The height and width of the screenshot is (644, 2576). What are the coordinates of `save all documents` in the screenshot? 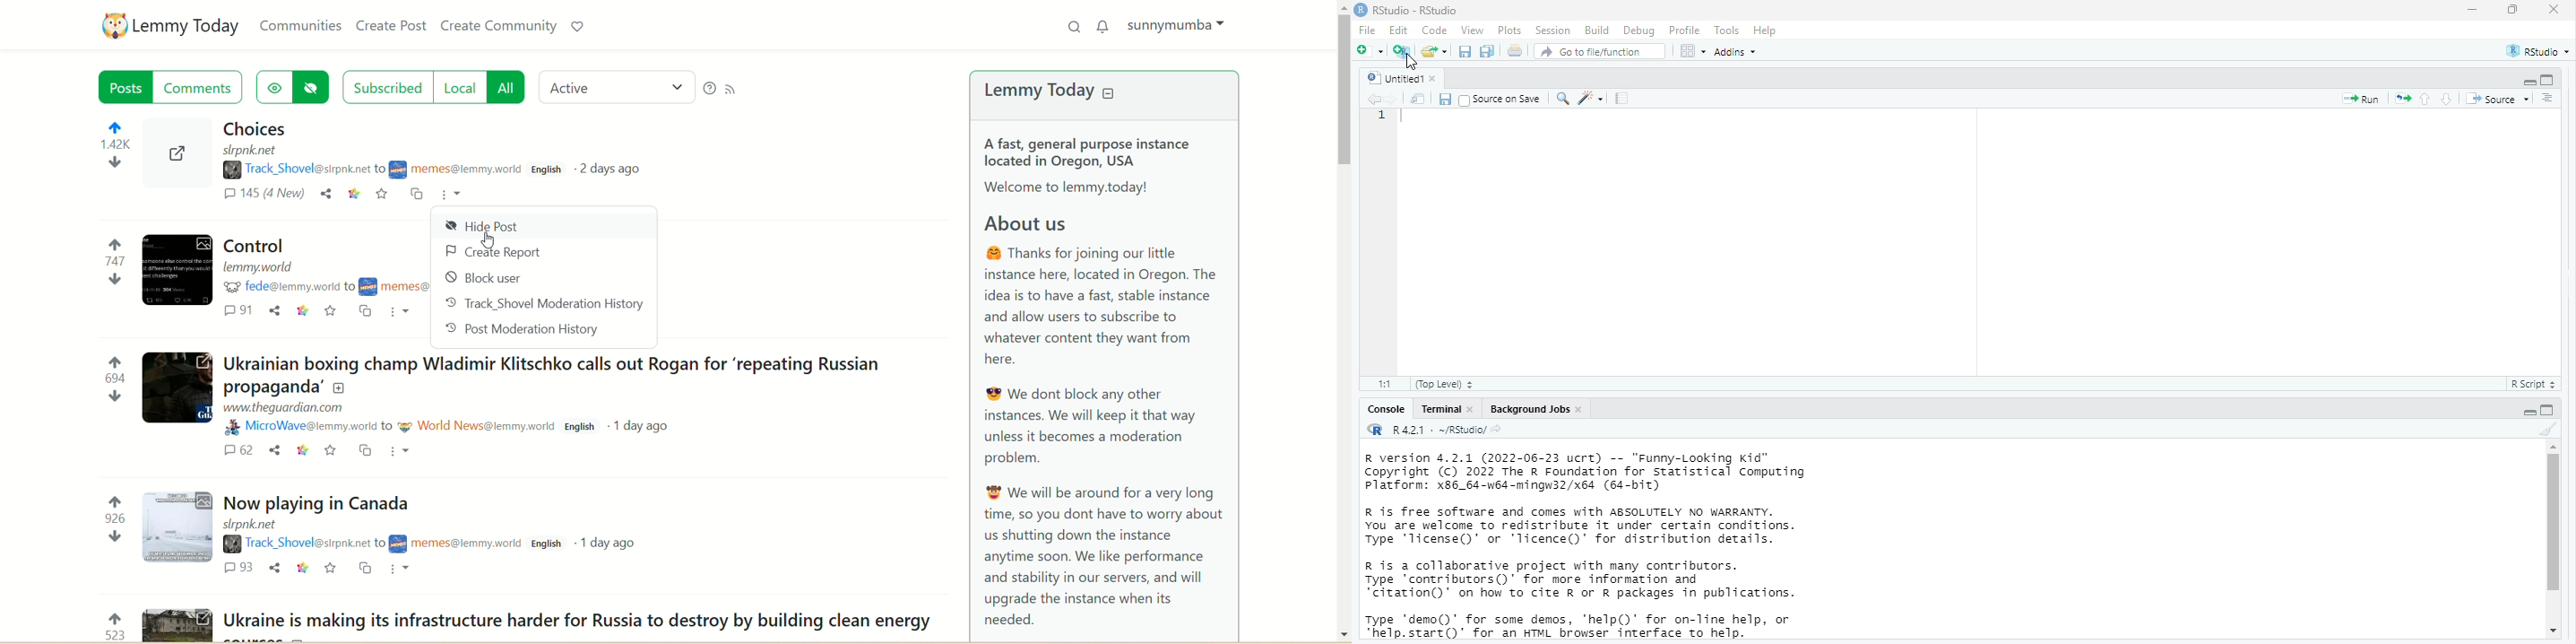 It's located at (1488, 51).